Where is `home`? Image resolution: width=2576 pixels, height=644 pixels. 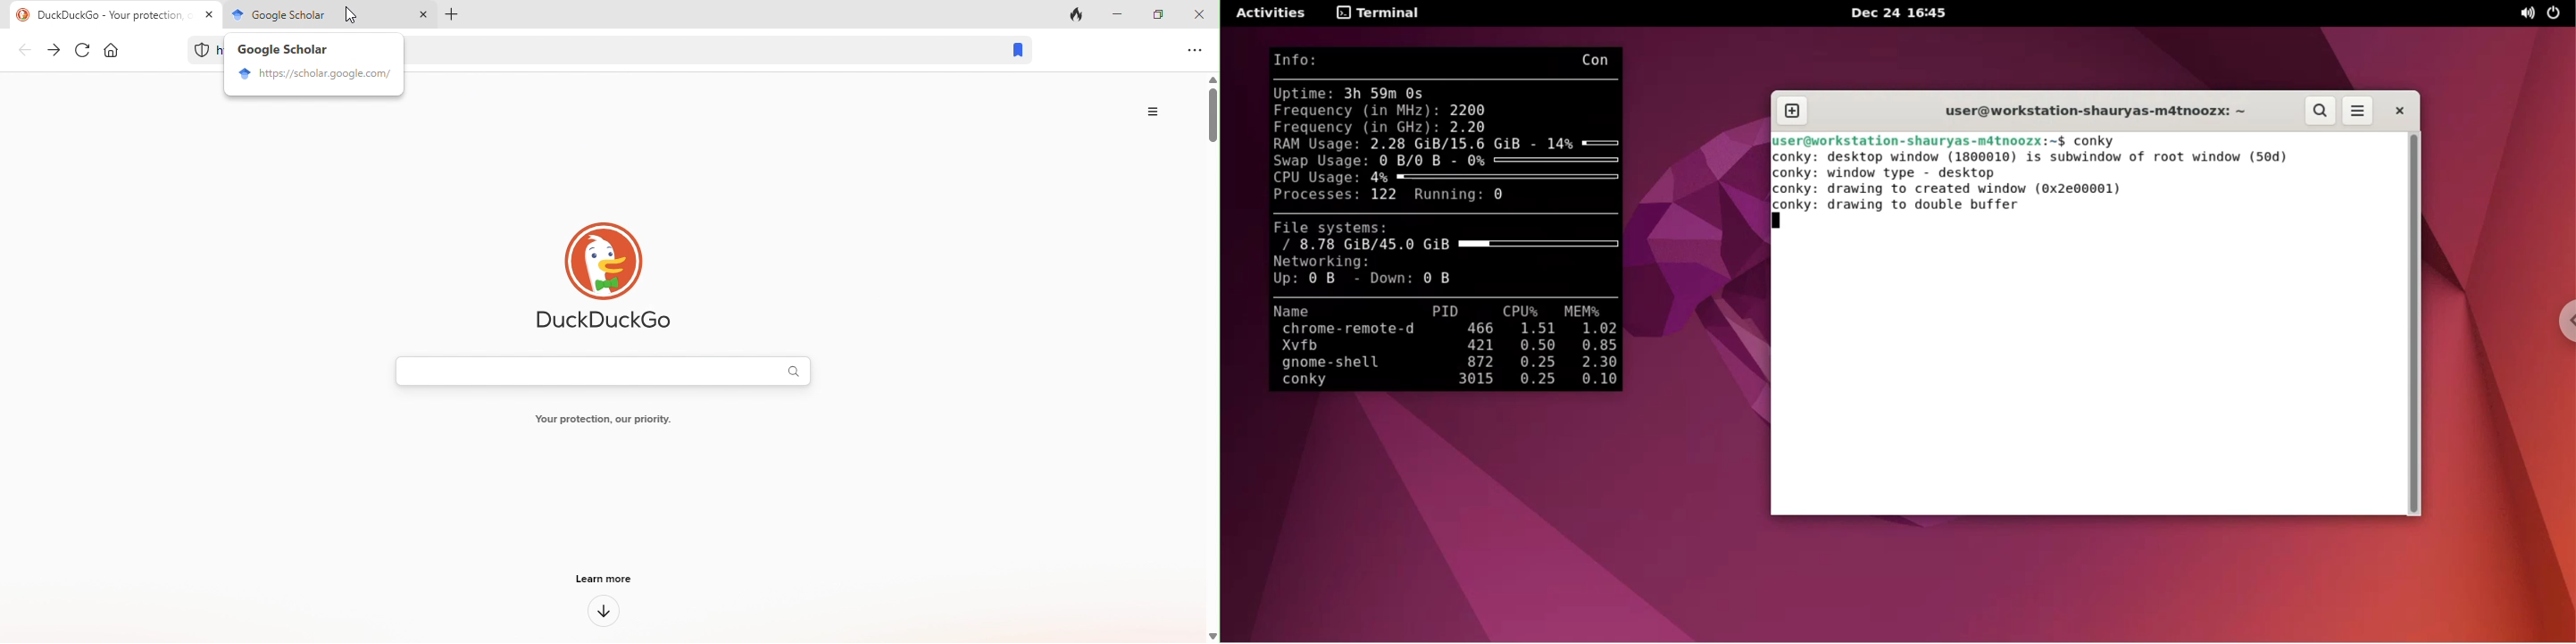 home is located at coordinates (120, 52).